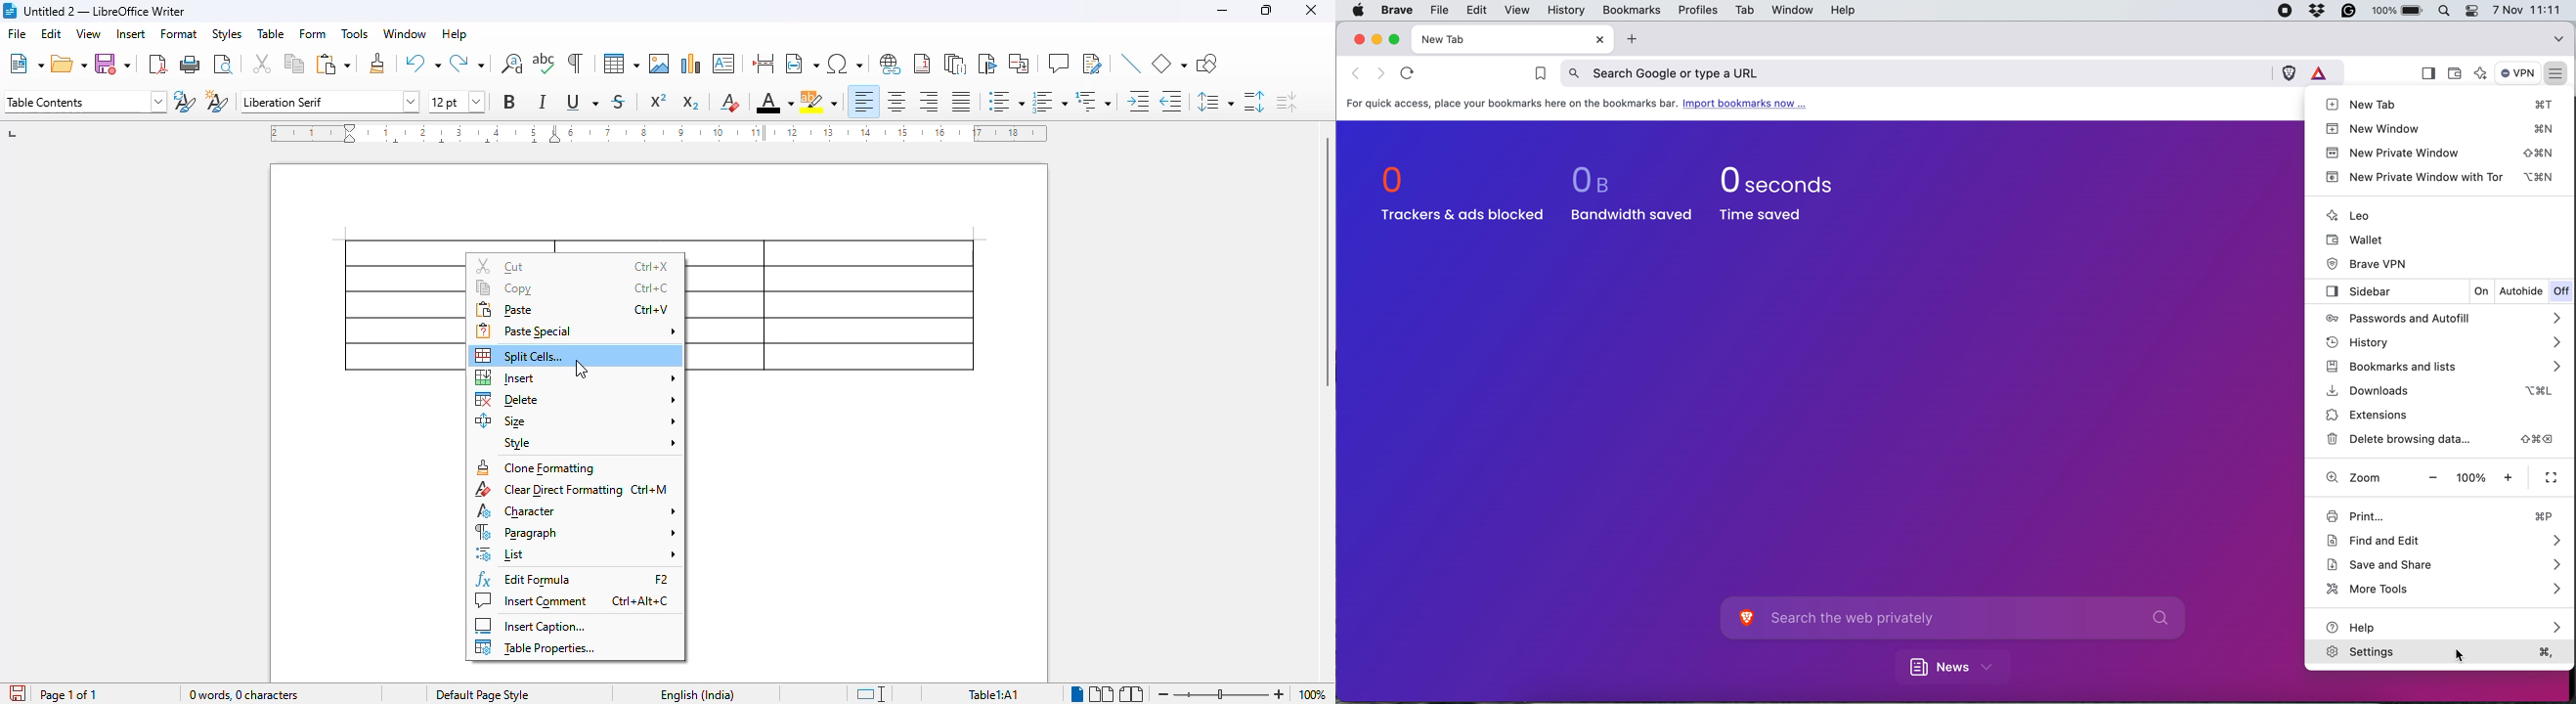  Describe the element at coordinates (25, 65) in the screenshot. I see `new` at that location.